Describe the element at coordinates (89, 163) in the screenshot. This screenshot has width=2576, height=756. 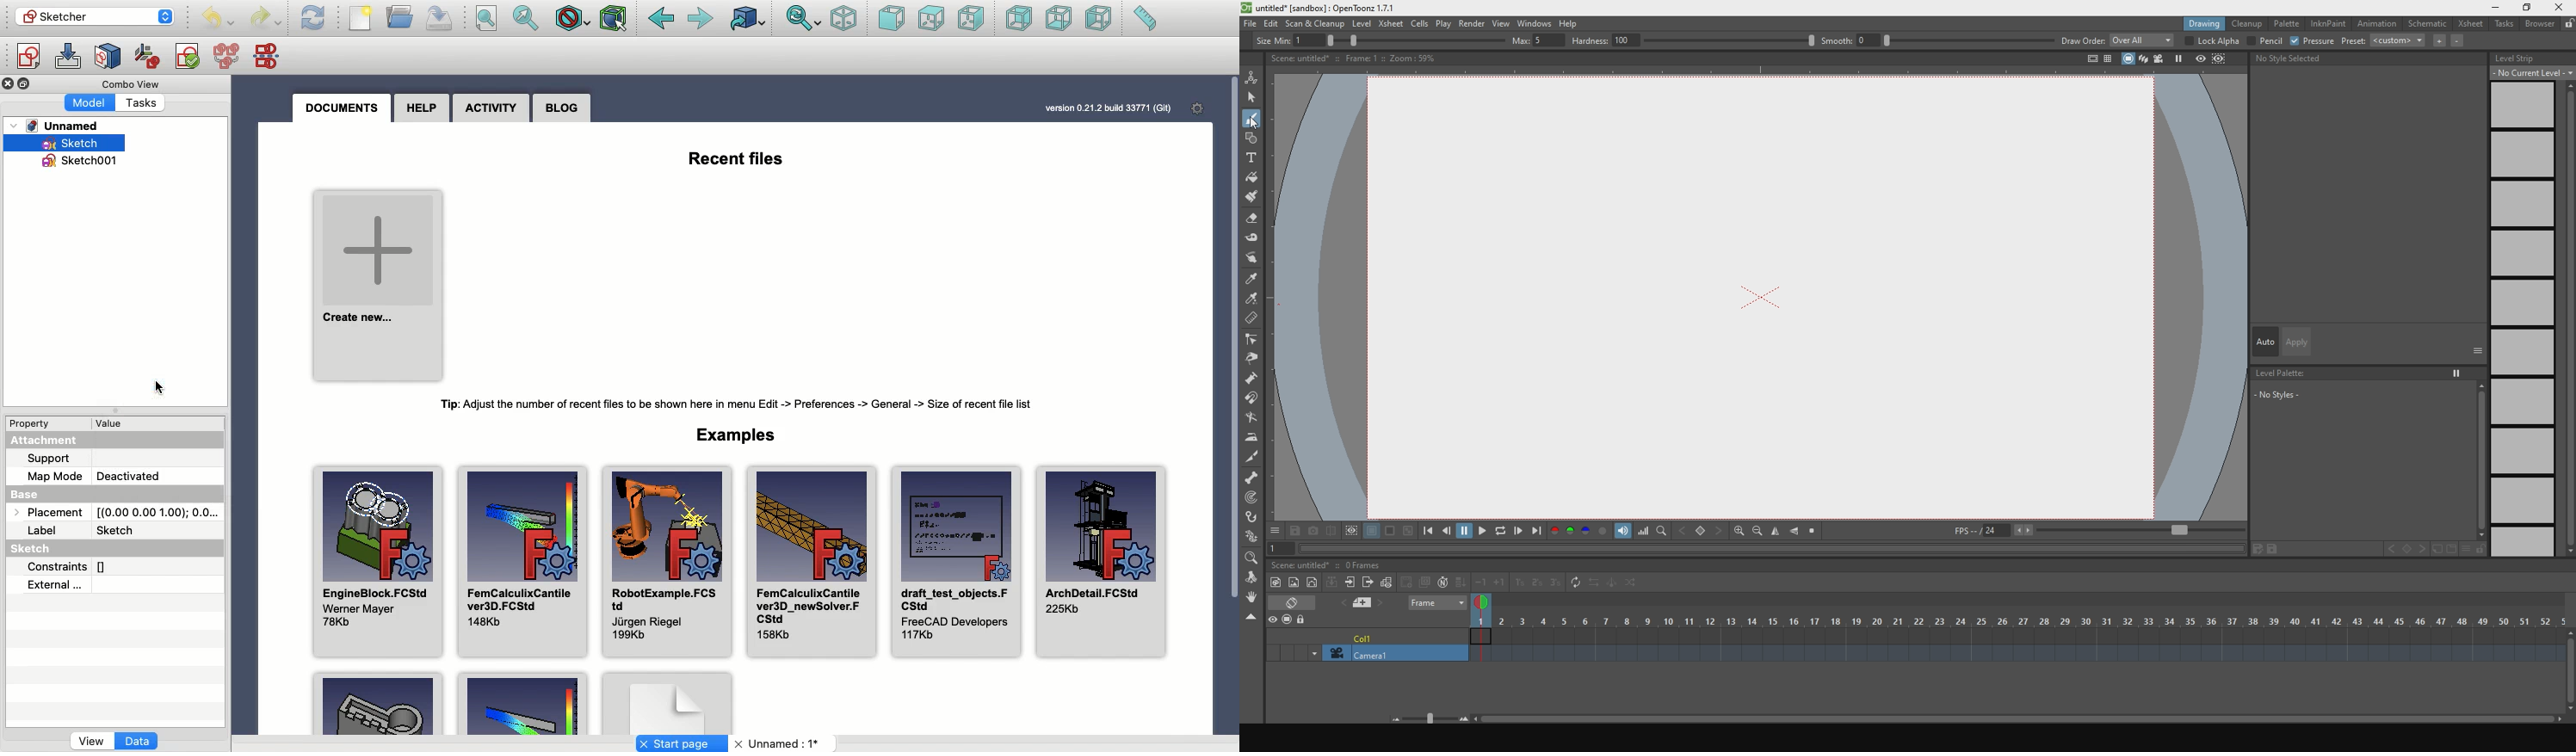
I see `Sketch001` at that location.